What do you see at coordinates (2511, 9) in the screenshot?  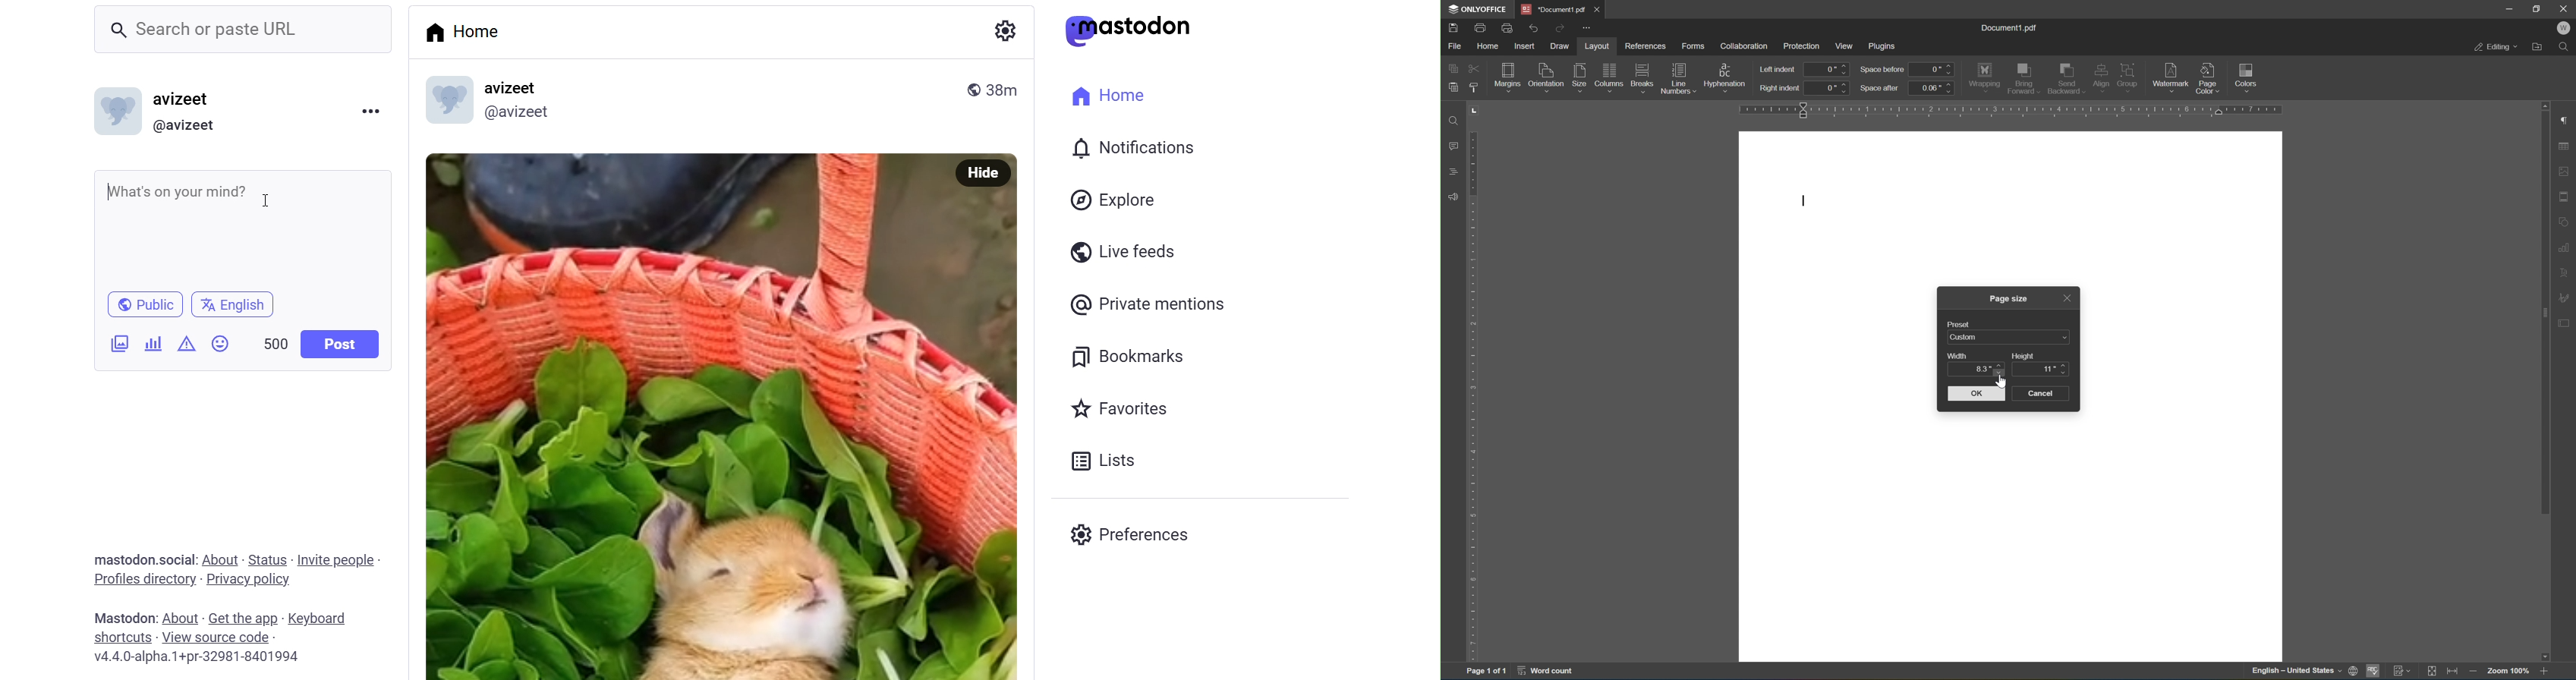 I see `minimize` at bounding box center [2511, 9].